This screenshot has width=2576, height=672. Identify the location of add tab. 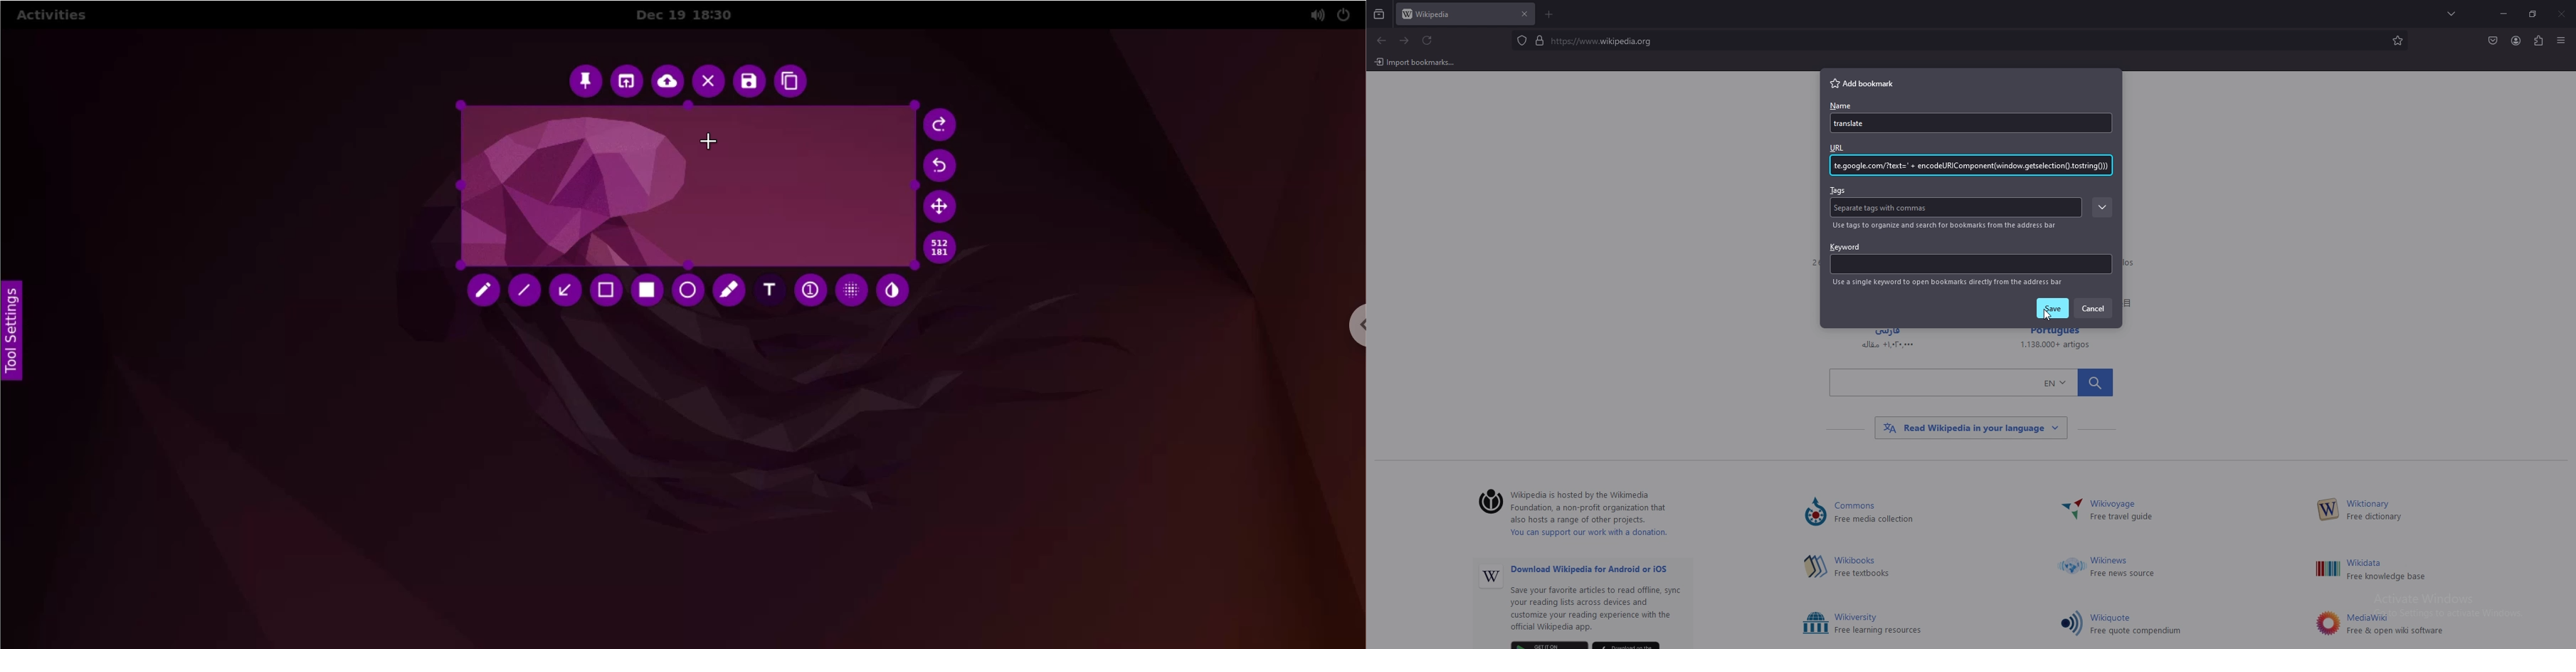
(1550, 14).